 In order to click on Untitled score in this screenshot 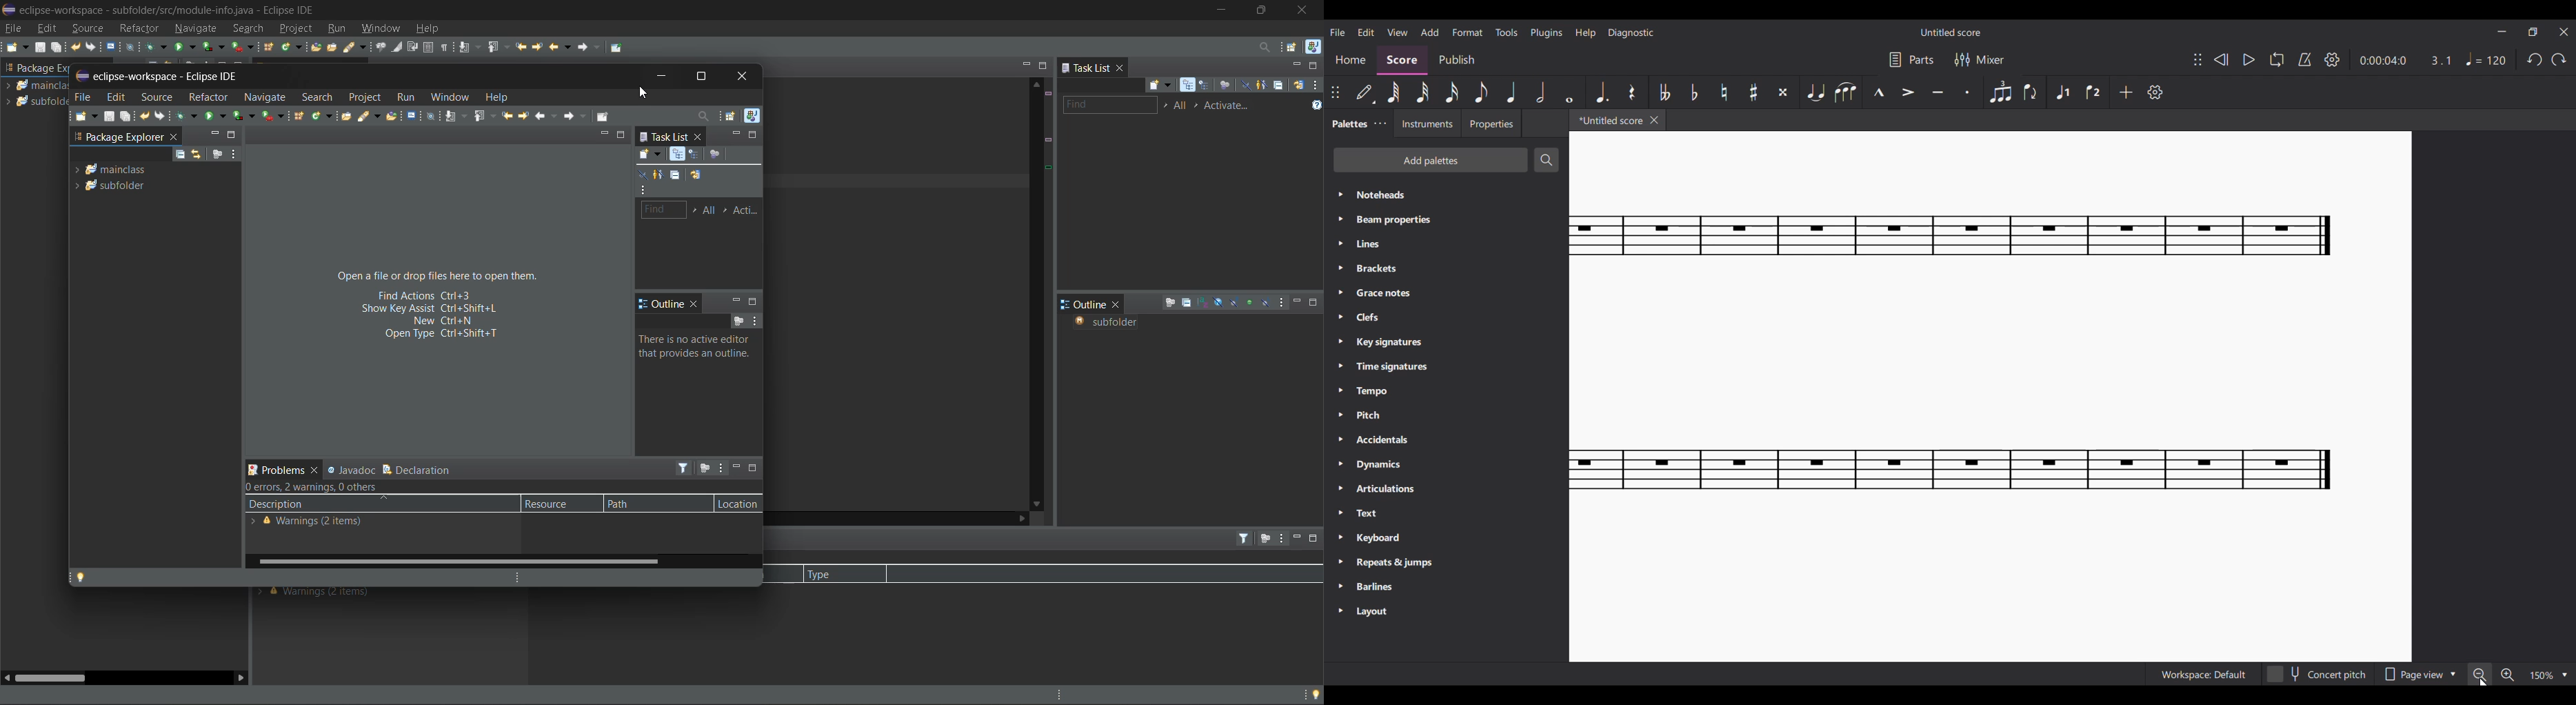, I will do `click(1951, 33)`.